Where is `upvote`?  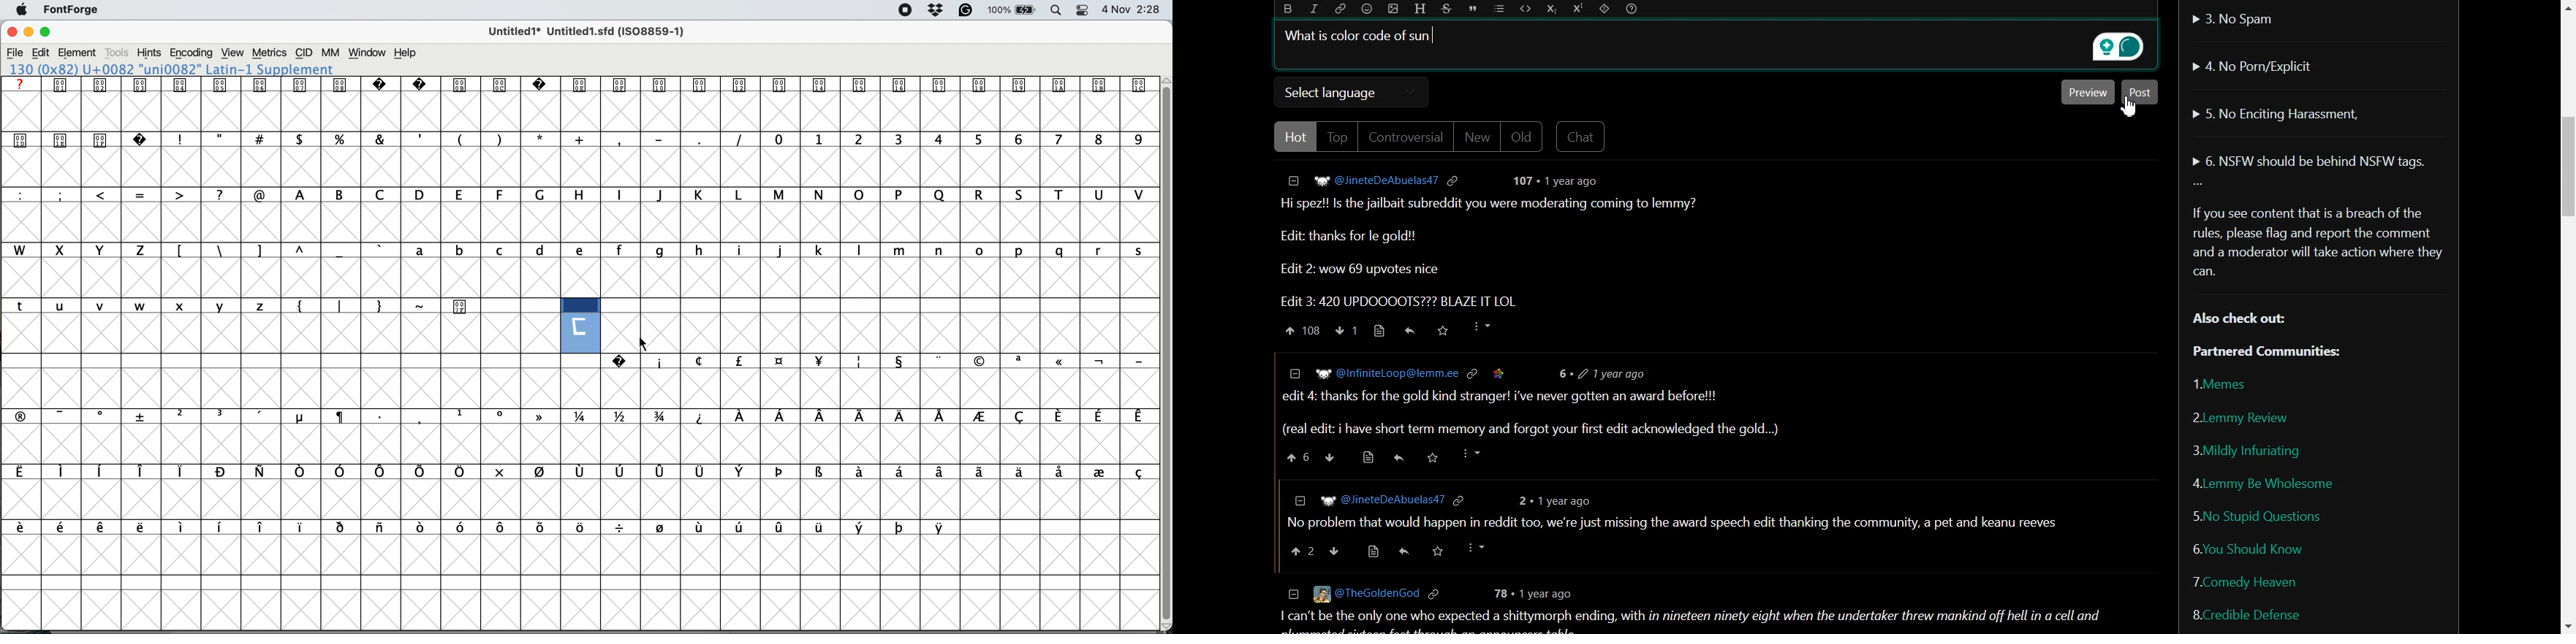
upvote is located at coordinates (1303, 552).